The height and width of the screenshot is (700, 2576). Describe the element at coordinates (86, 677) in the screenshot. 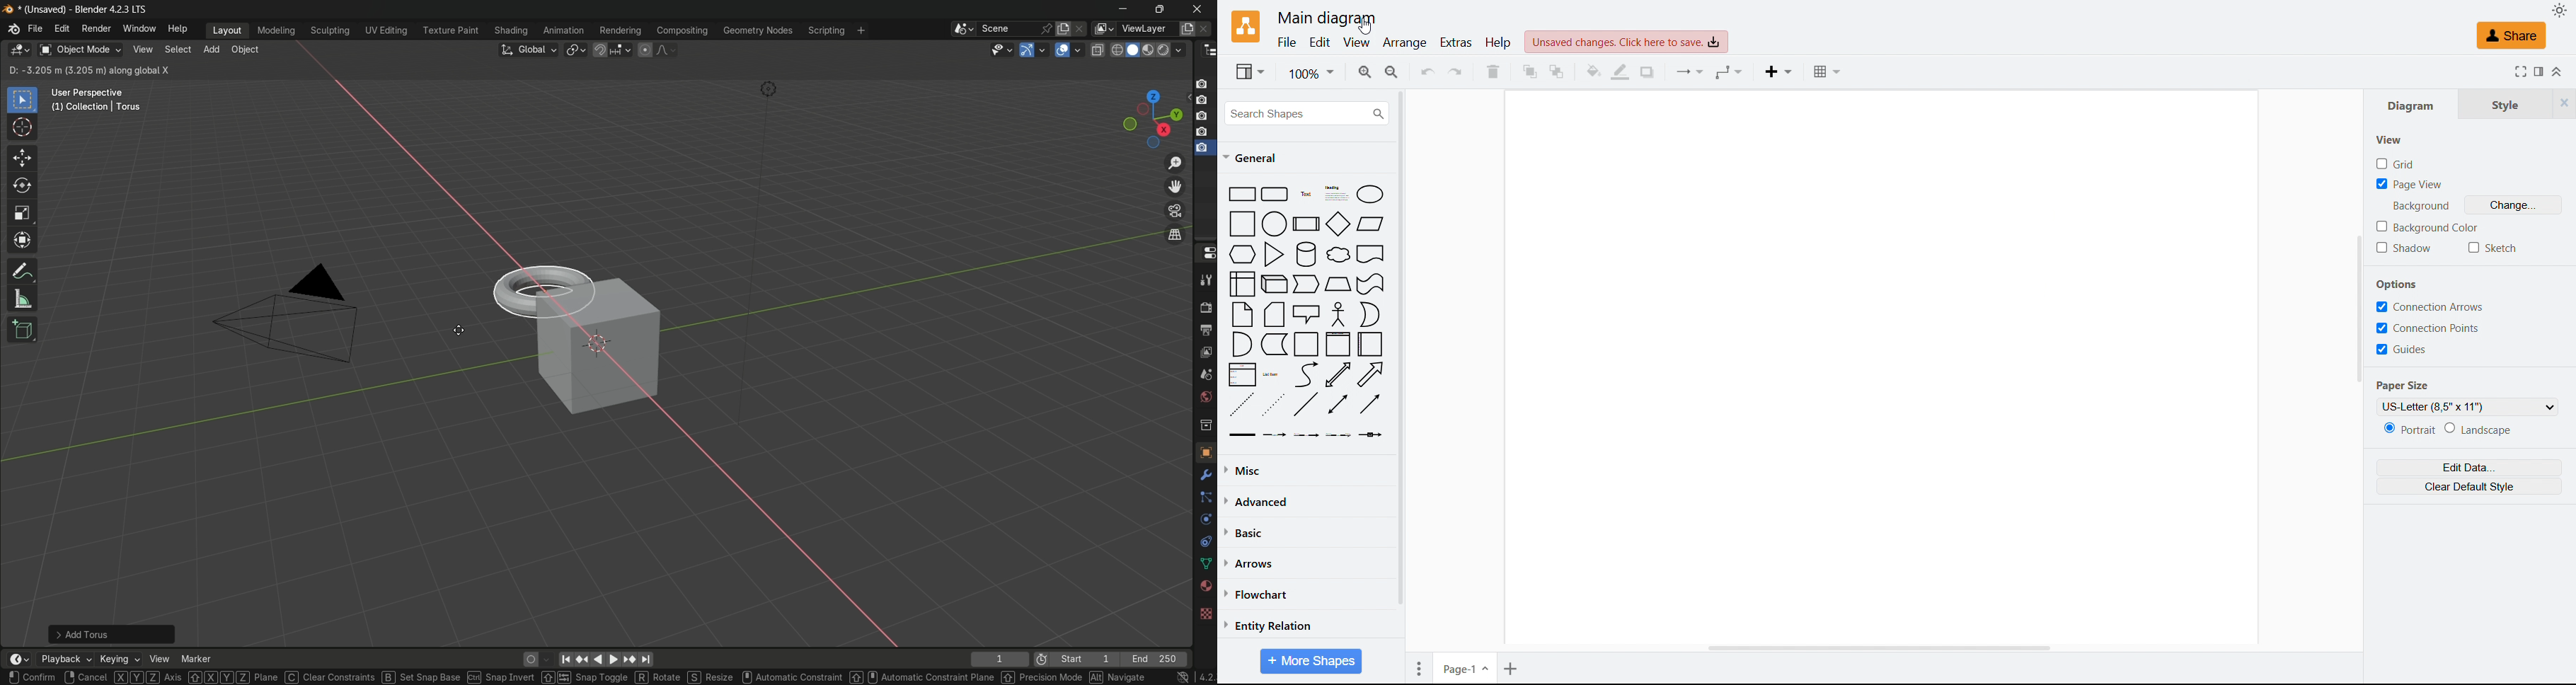

I see `cancel` at that location.